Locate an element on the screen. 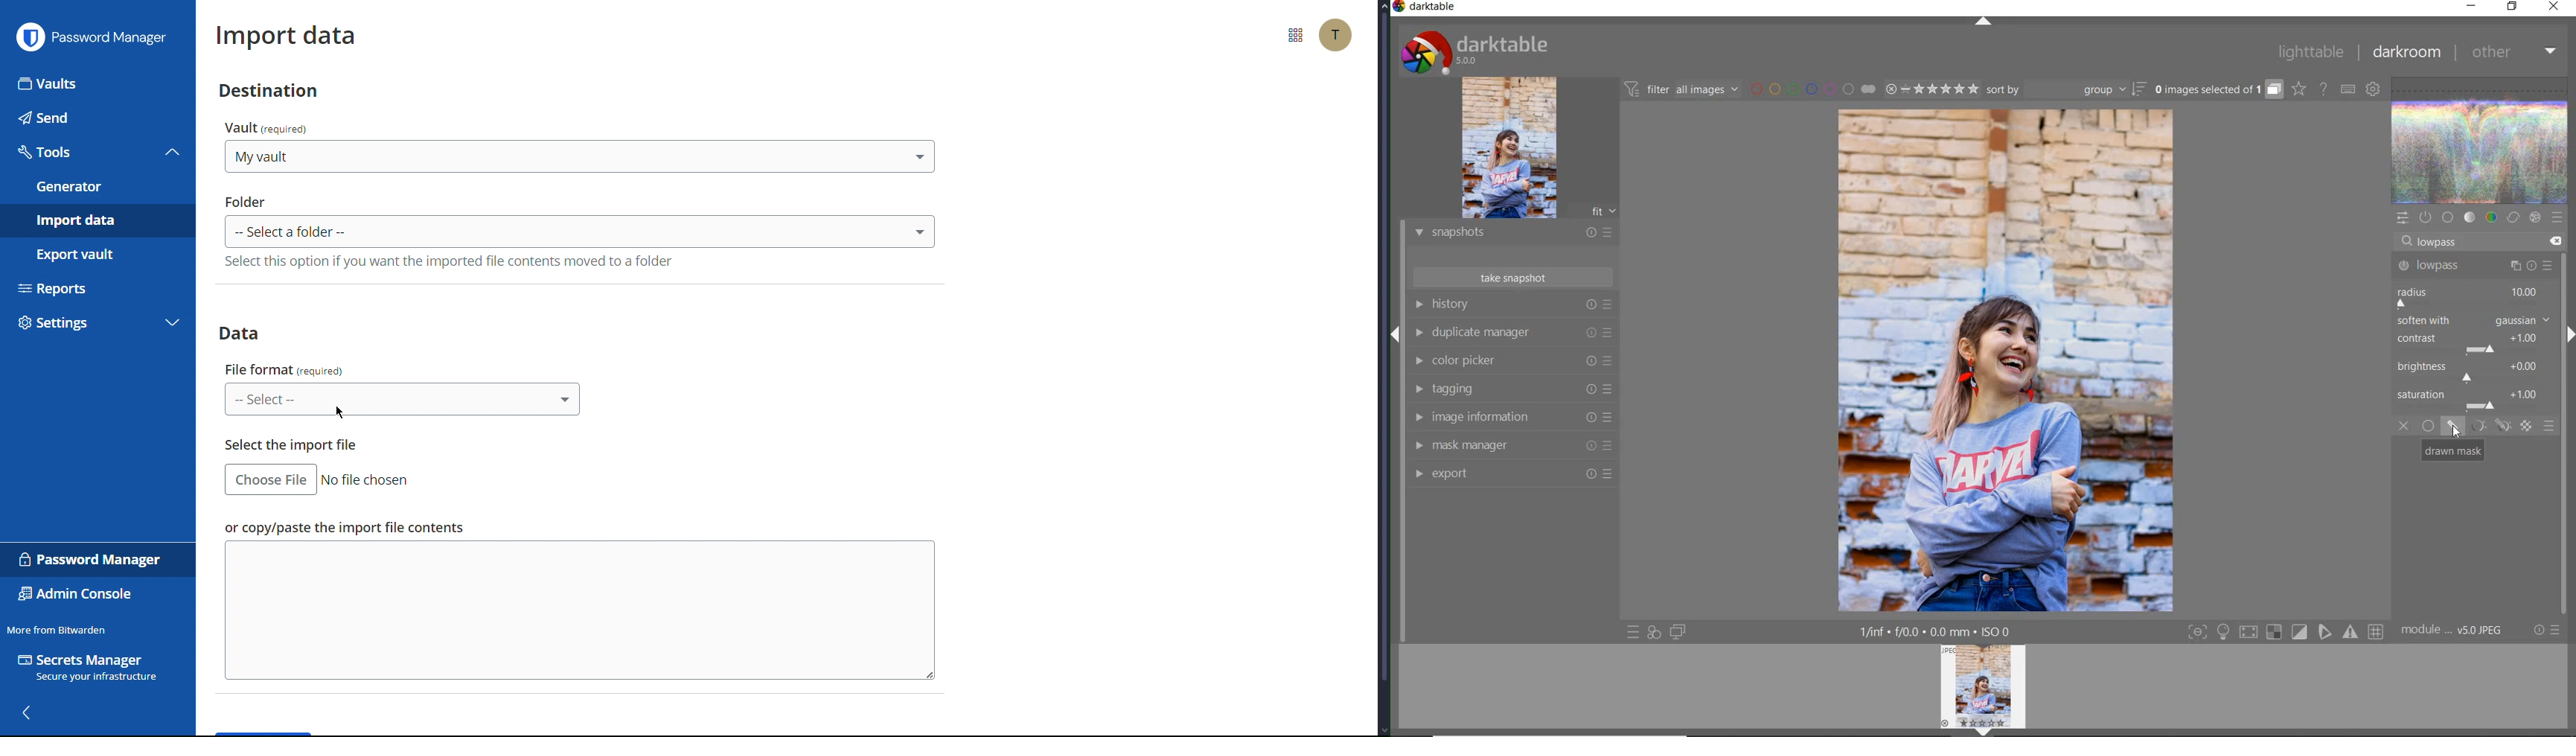  Export vault is located at coordinates (92, 254).